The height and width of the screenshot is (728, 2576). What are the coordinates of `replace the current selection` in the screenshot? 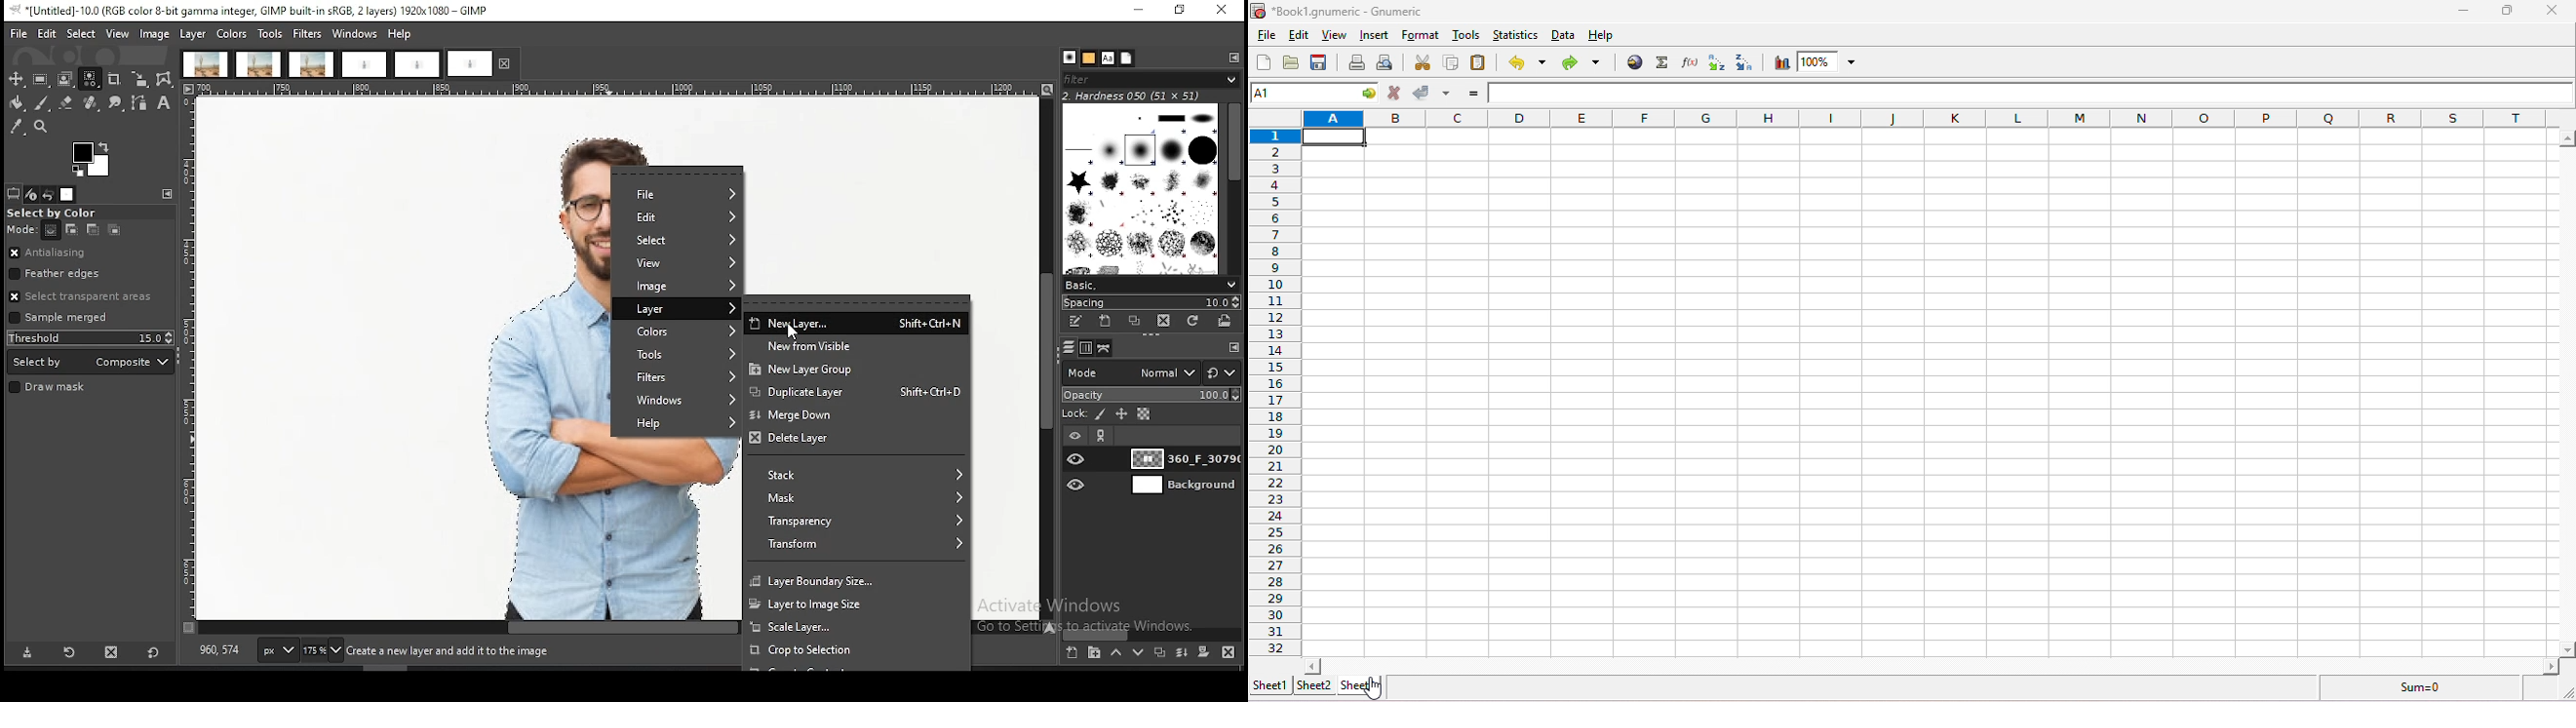 It's located at (53, 231).